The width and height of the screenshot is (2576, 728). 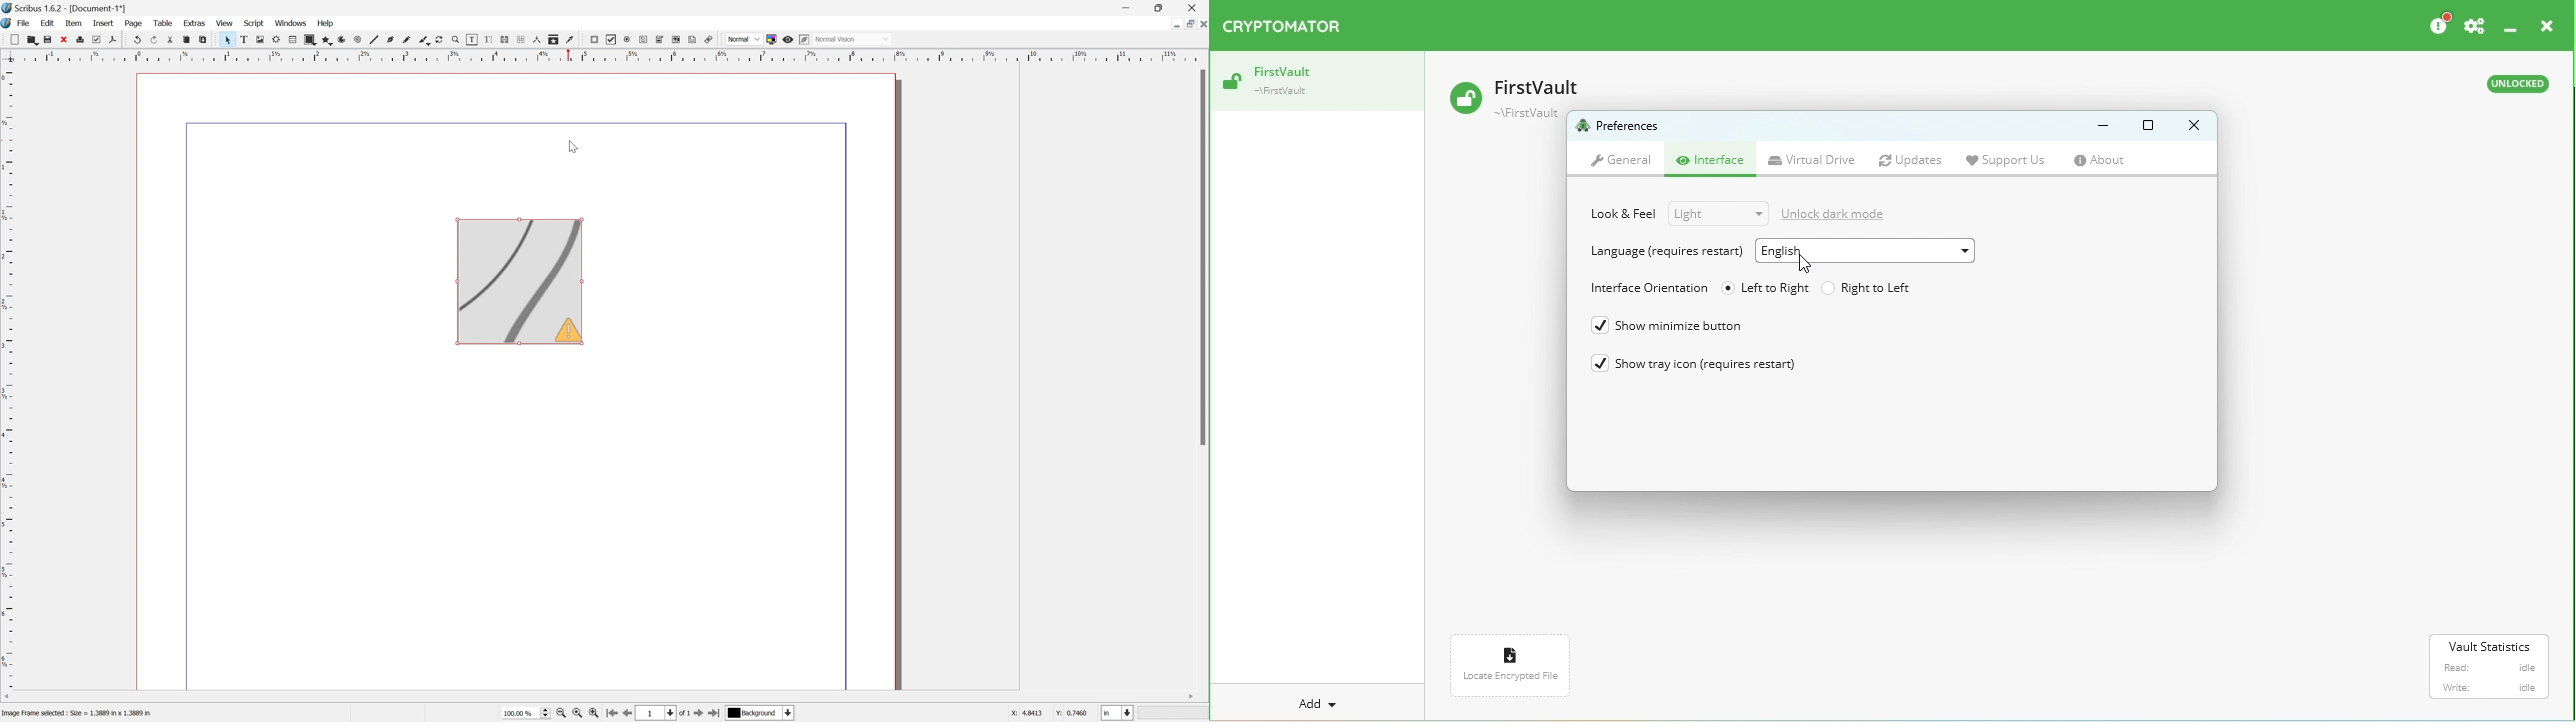 What do you see at coordinates (157, 41) in the screenshot?
I see `Redo` at bounding box center [157, 41].